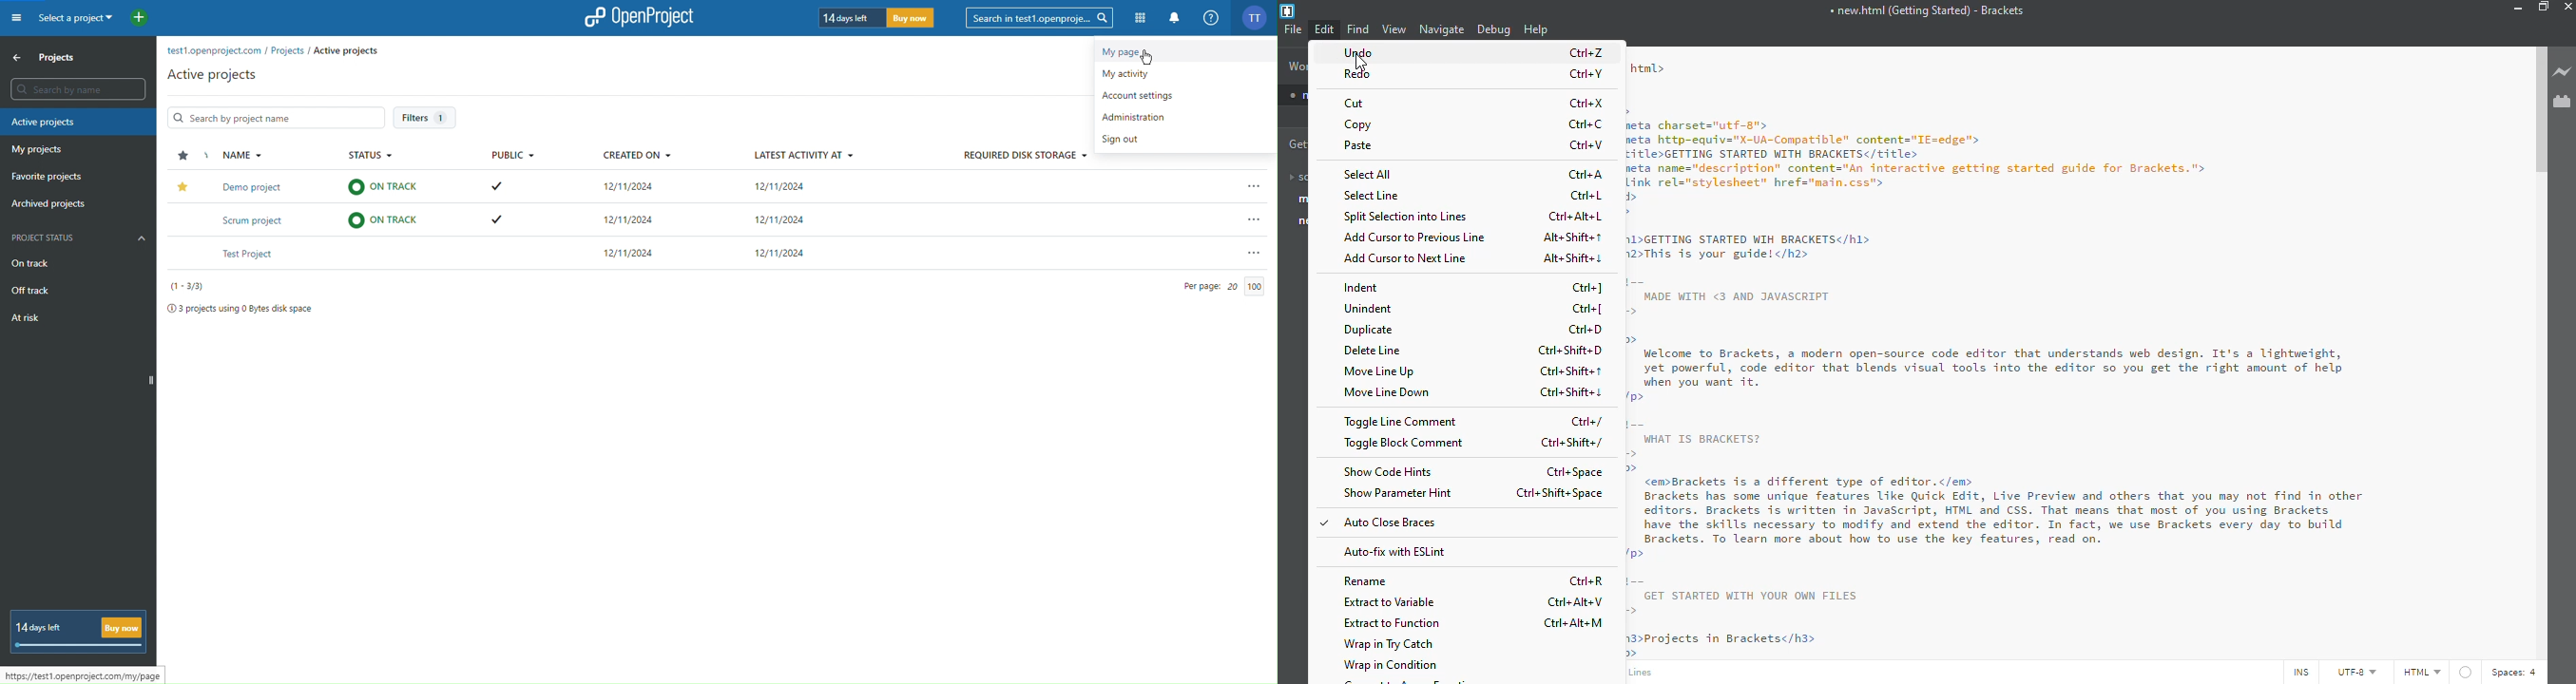 This screenshot has height=700, width=2576. I want to click on ctrl+space, so click(1578, 472).